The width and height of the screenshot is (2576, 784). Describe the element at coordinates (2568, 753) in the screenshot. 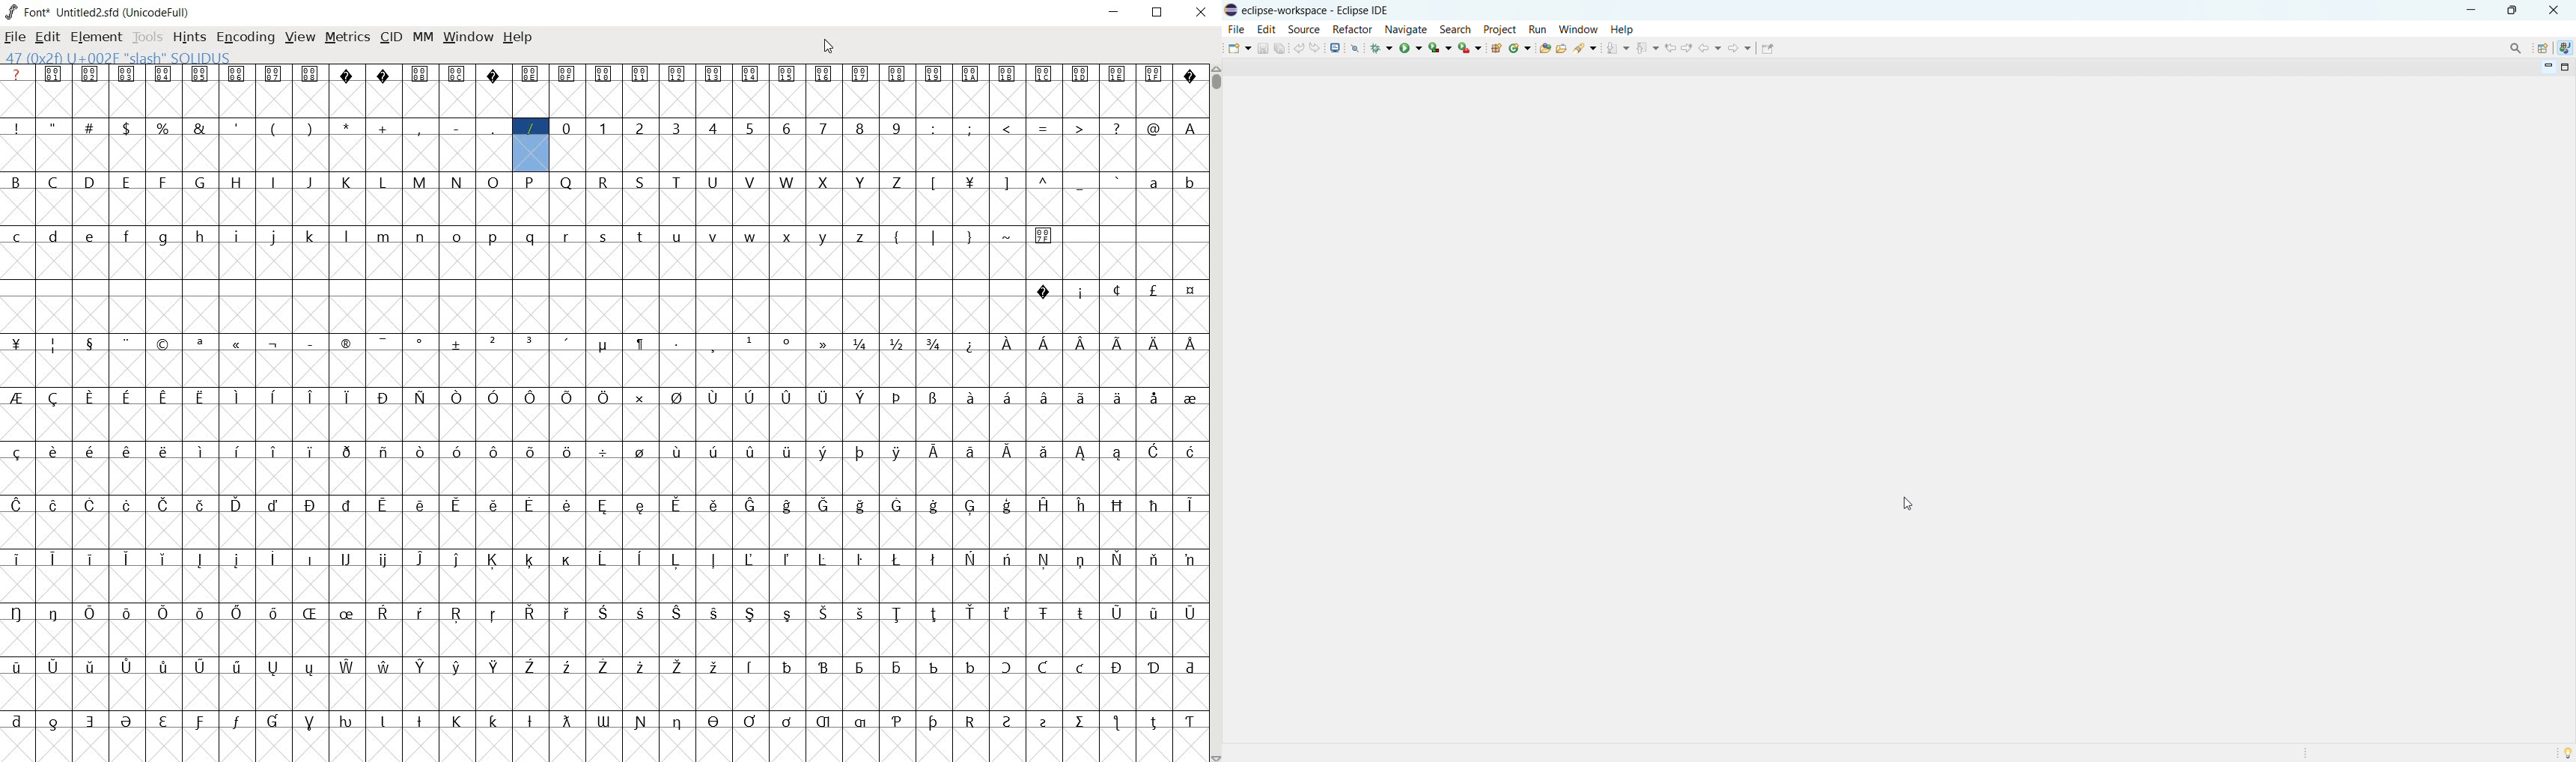

I see `tip of the day` at that location.